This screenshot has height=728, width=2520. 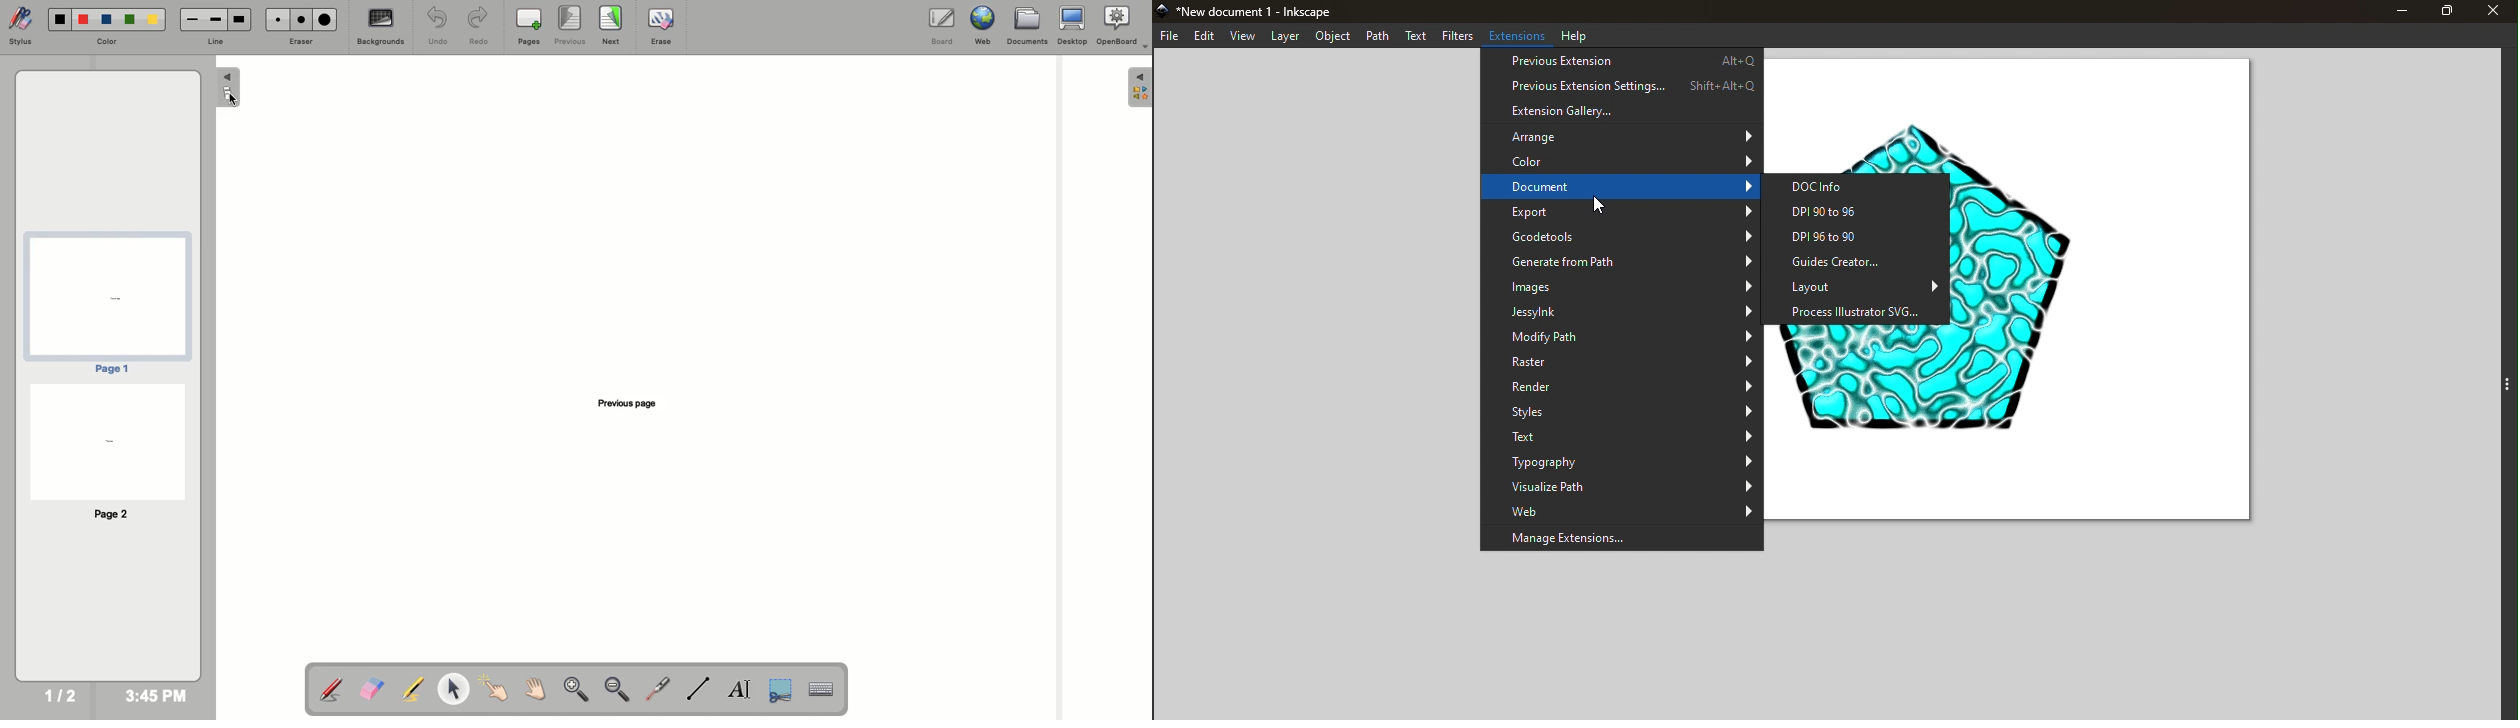 What do you see at coordinates (1417, 37) in the screenshot?
I see `Text` at bounding box center [1417, 37].